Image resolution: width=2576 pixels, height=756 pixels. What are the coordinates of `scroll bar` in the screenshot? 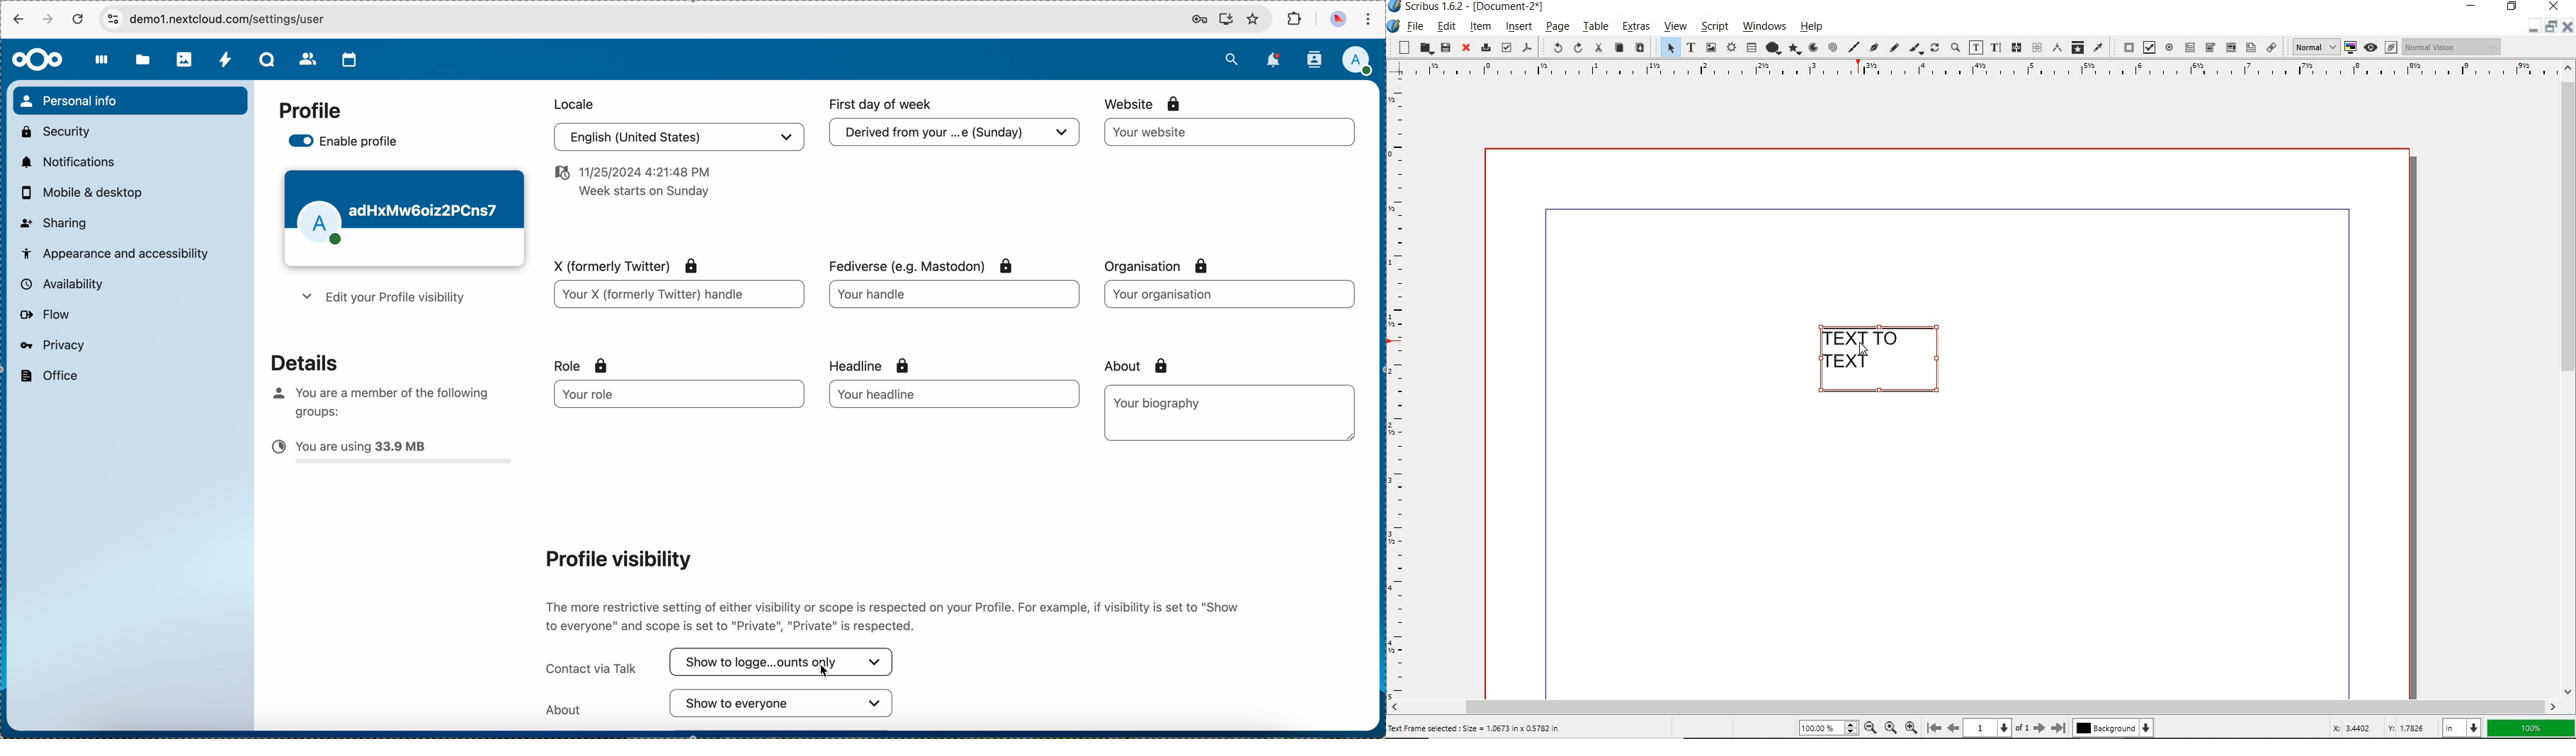 It's located at (1375, 365).